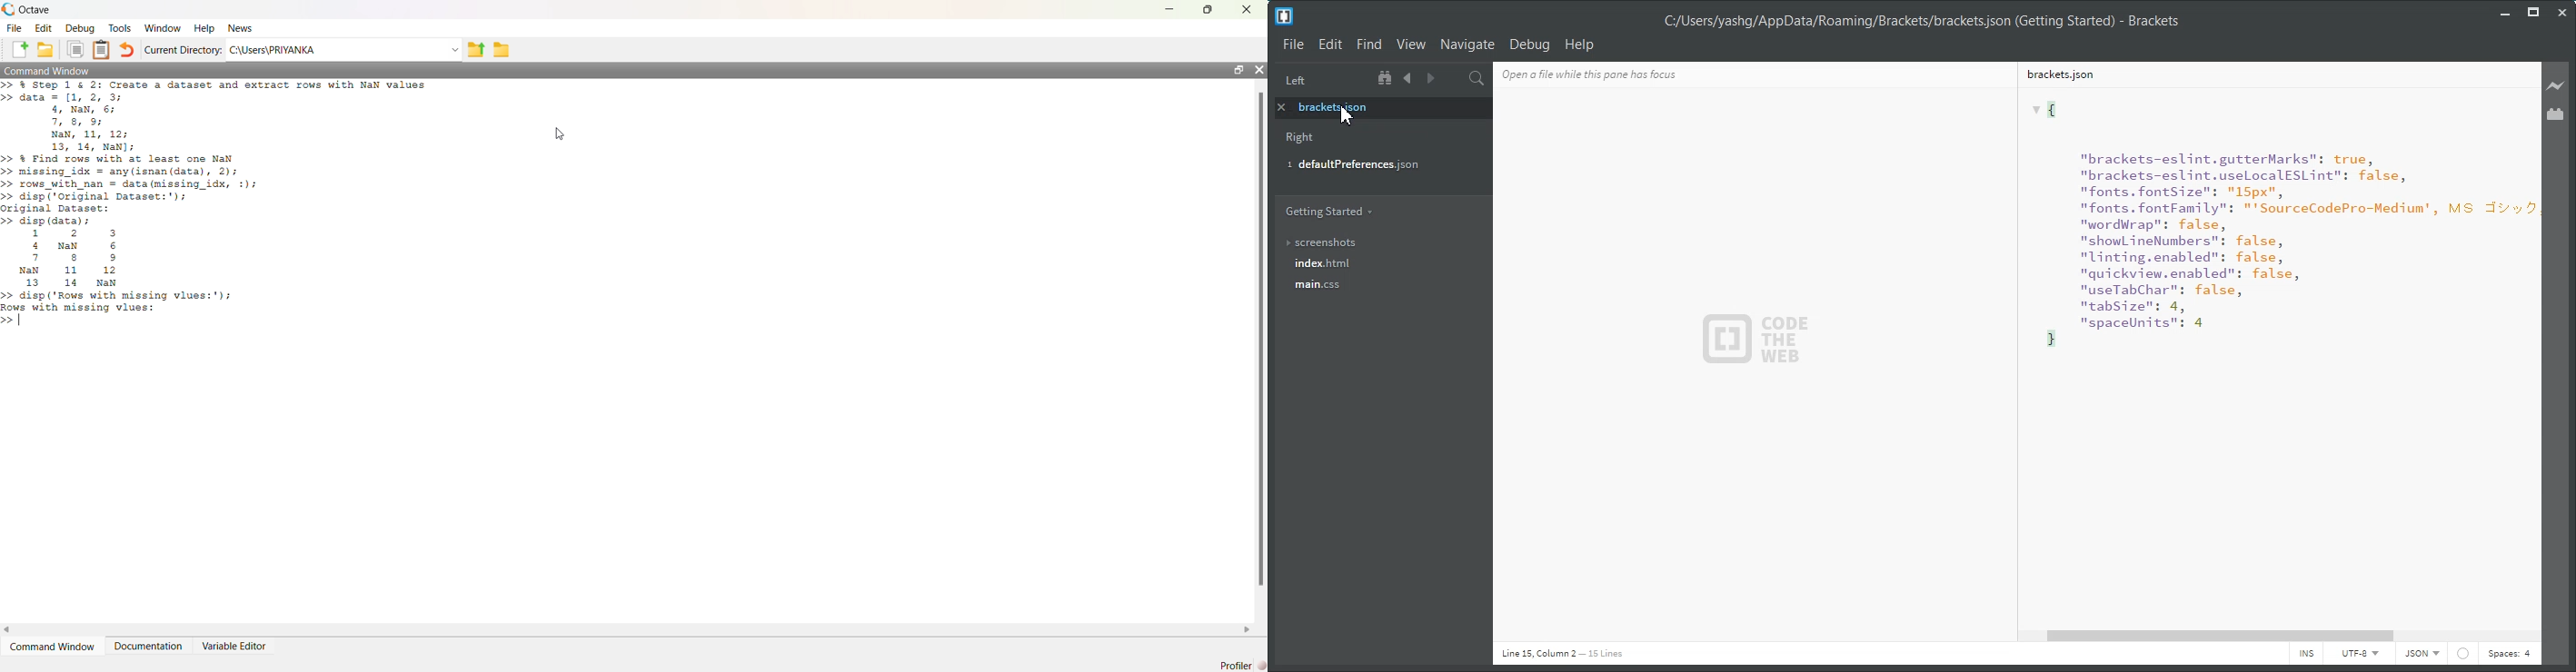 This screenshot has width=2576, height=672. Describe the element at coordinates (2284, 636) in the screenshot. I see `Horizontal Scroll Bar` at that location.